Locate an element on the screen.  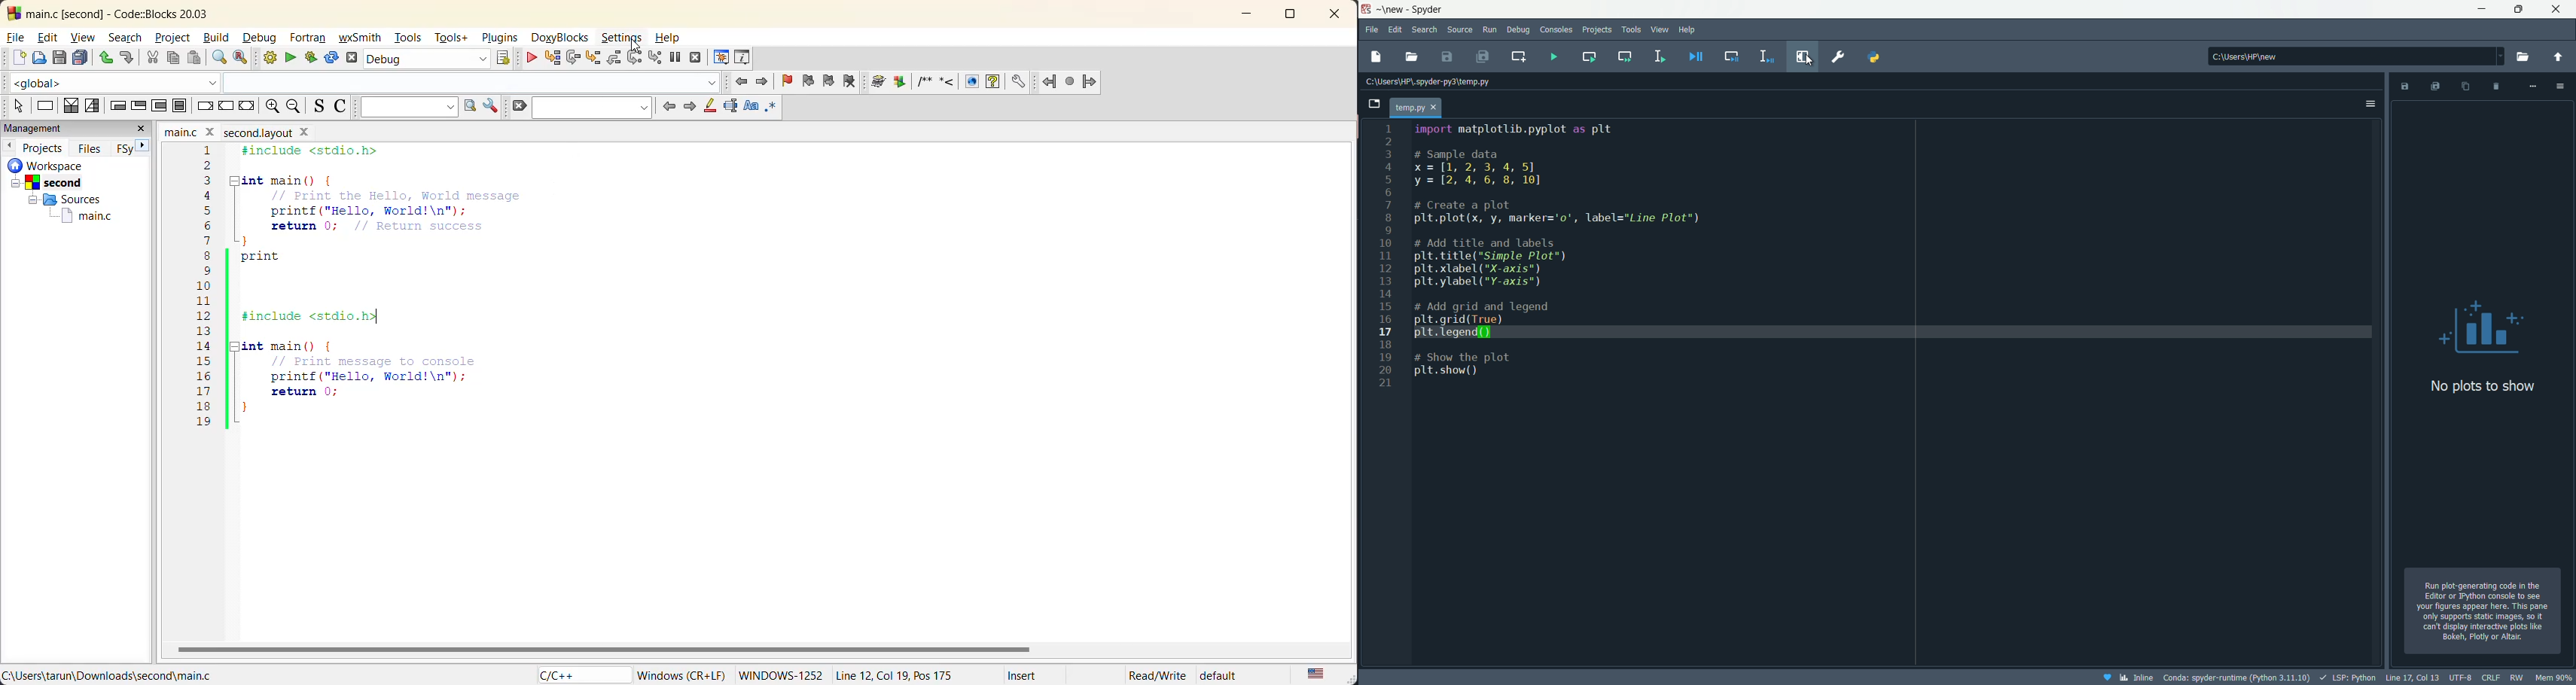
close is located at coordinates (1436, 107).